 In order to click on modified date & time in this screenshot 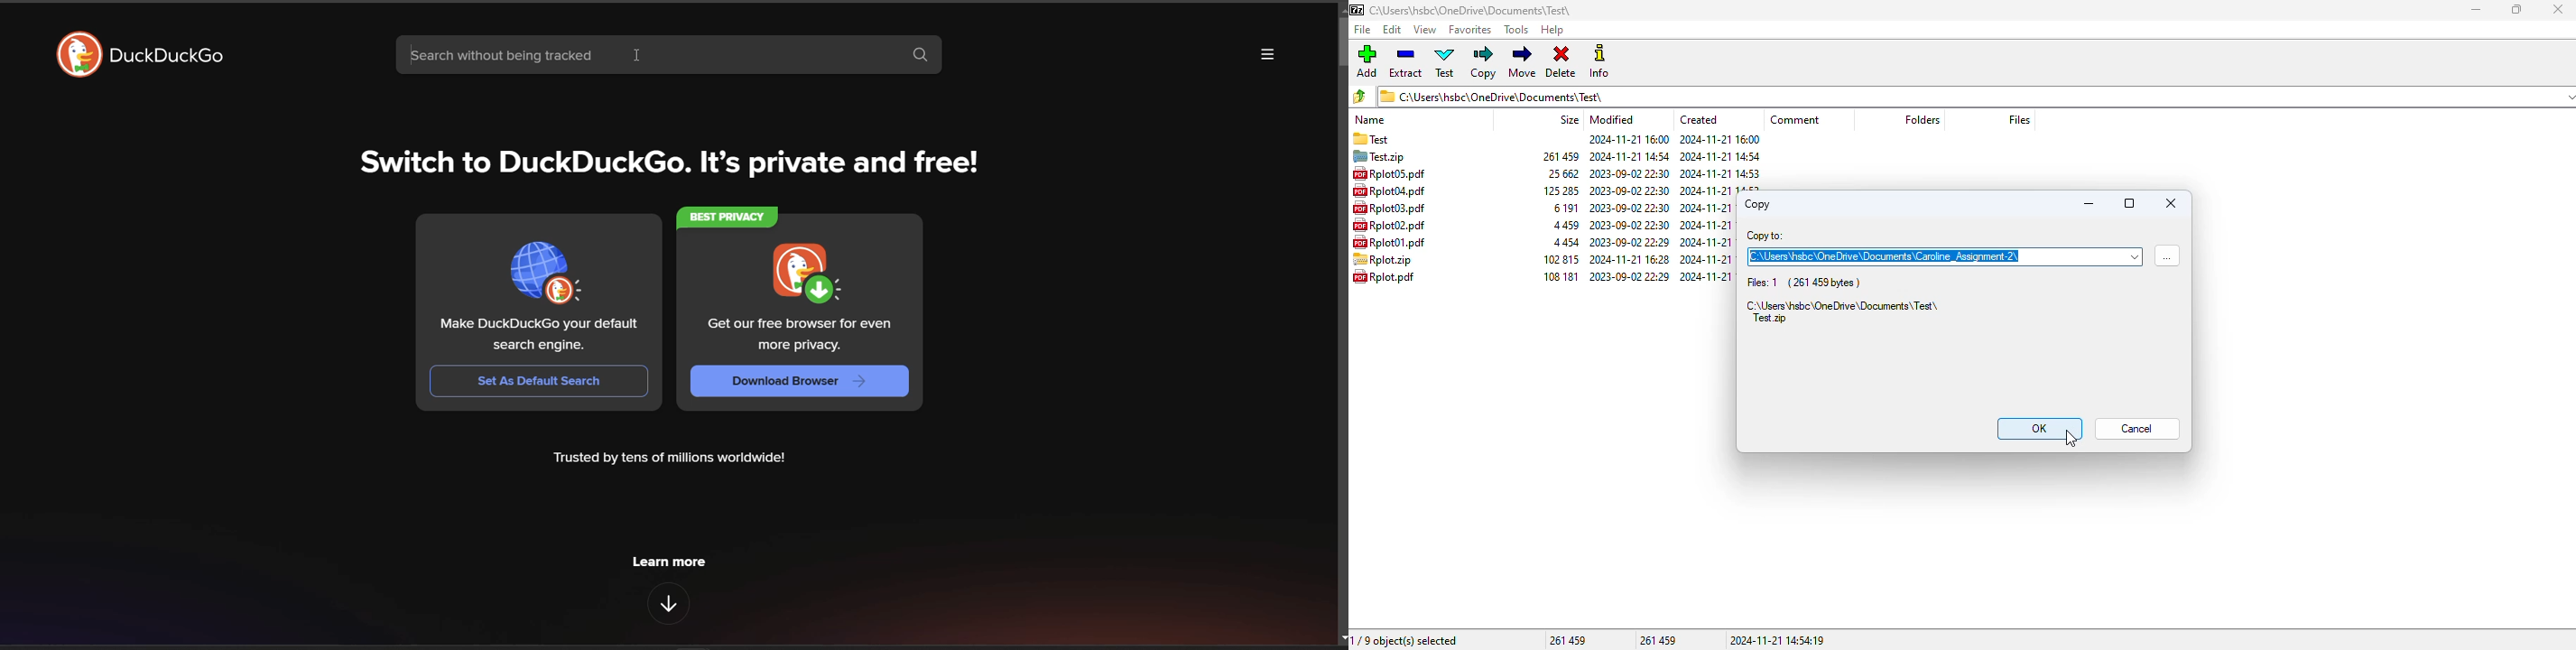, I will do `click(1630, 191)`.